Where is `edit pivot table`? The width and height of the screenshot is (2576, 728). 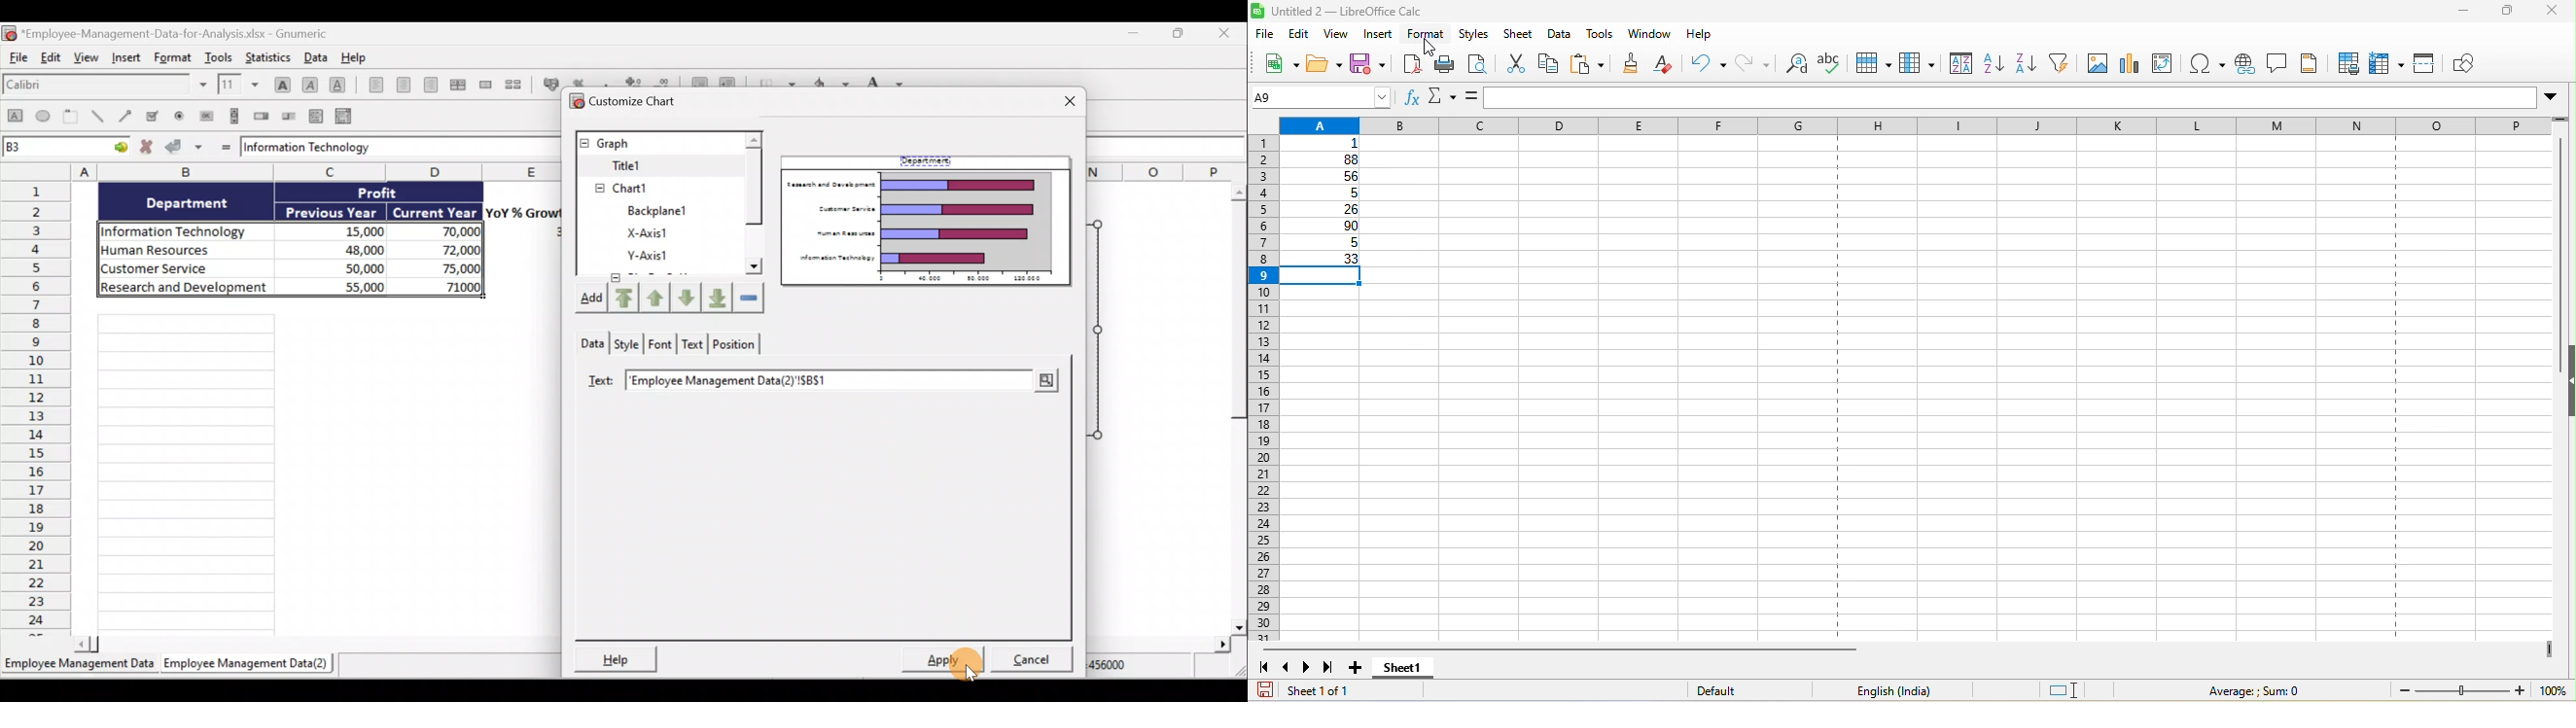
edit pivot table is located at coordinates (2168, 63).